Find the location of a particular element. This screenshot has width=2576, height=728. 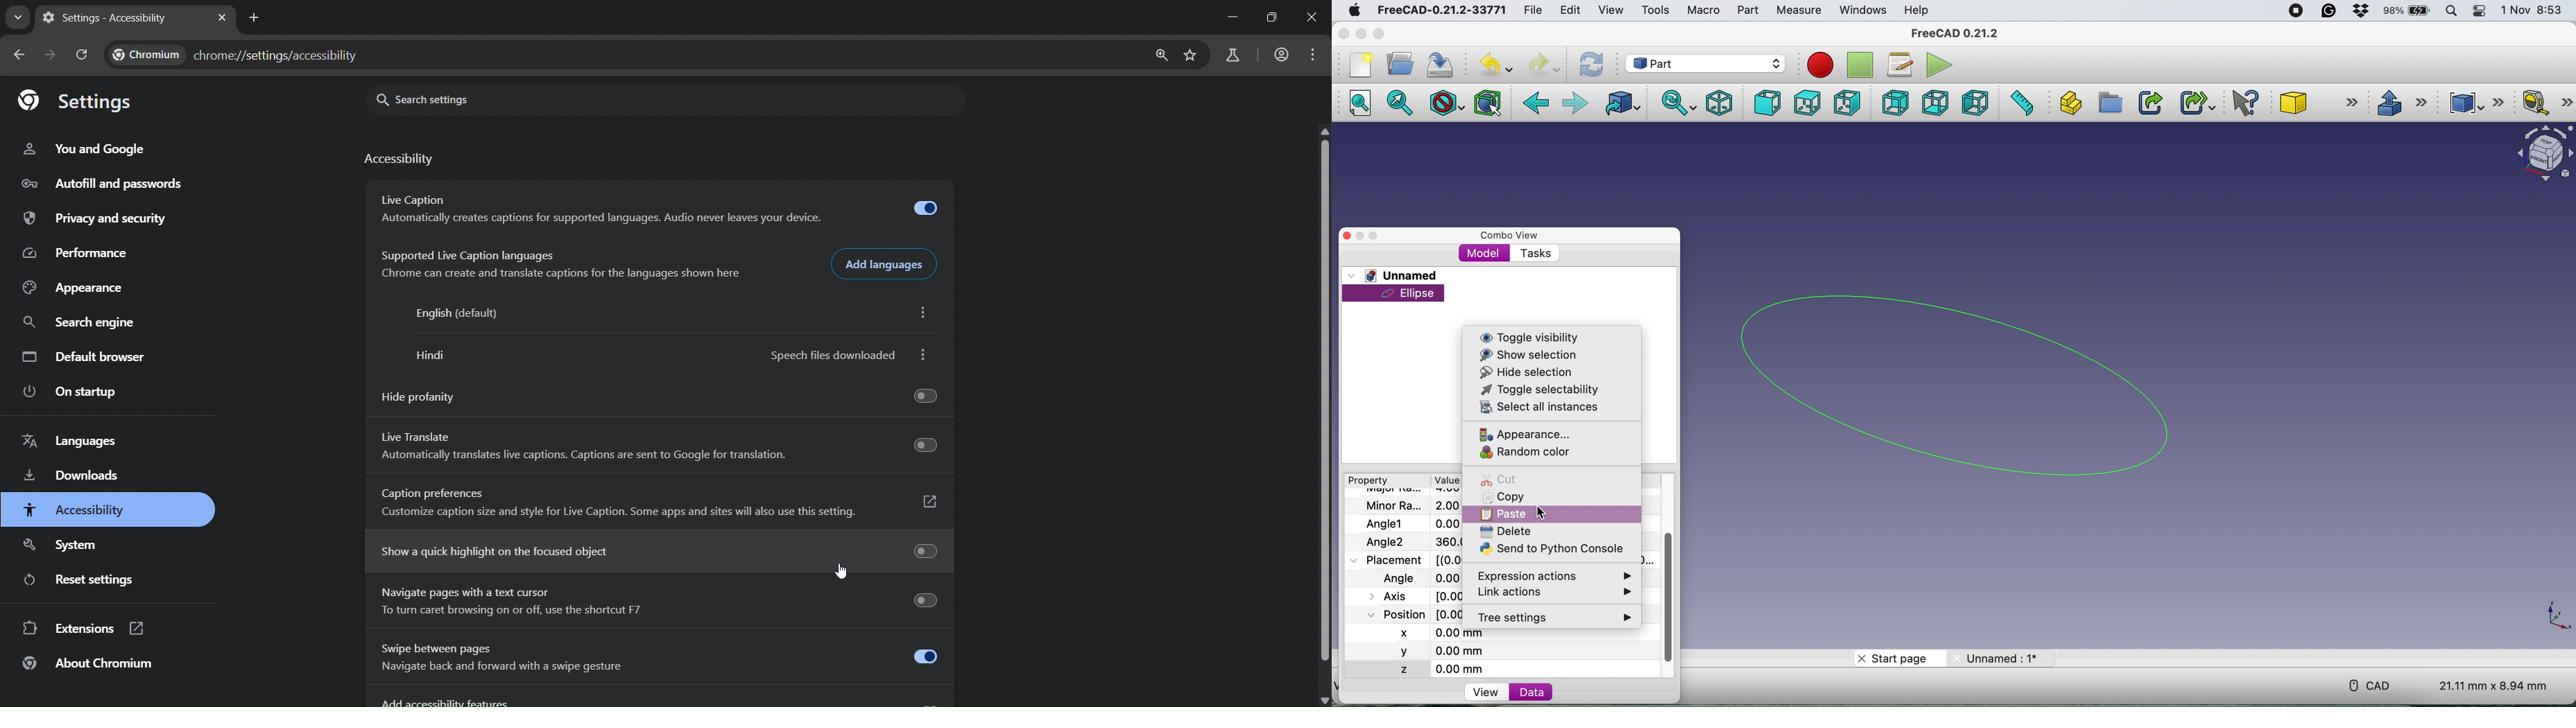

undo is located at coordinates (1495, 63).